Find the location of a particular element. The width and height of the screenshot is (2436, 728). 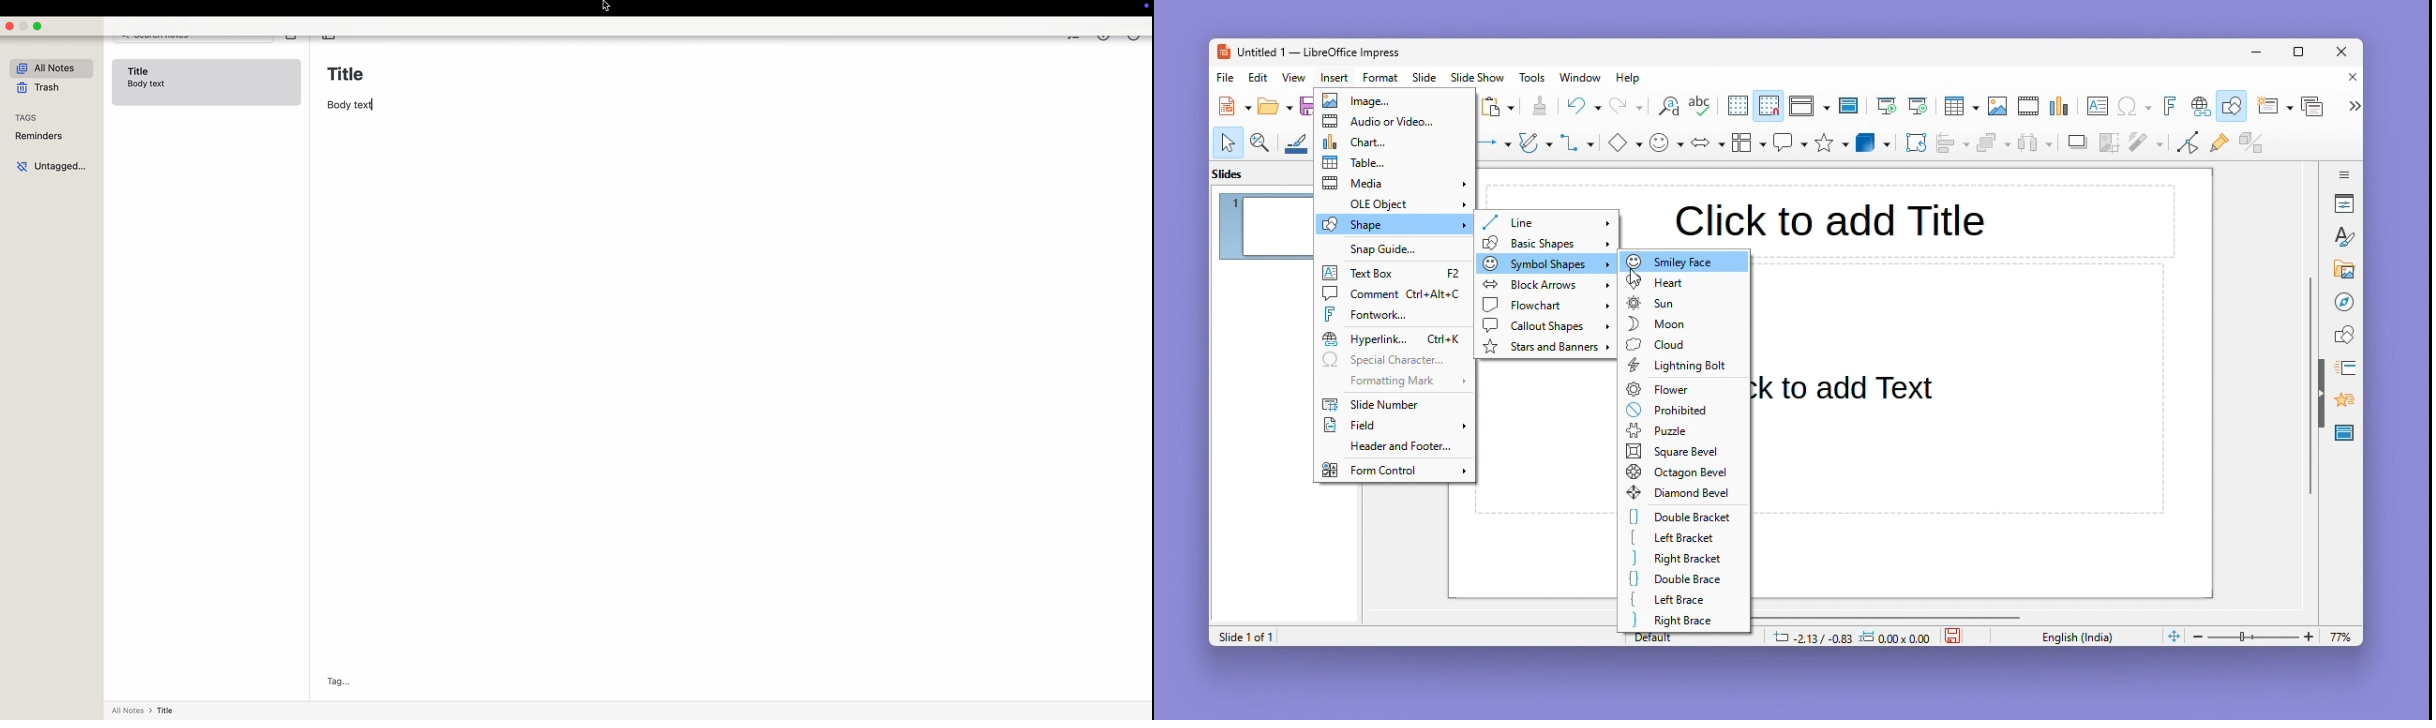

Prohibited is located at coordinates (1680, 409).